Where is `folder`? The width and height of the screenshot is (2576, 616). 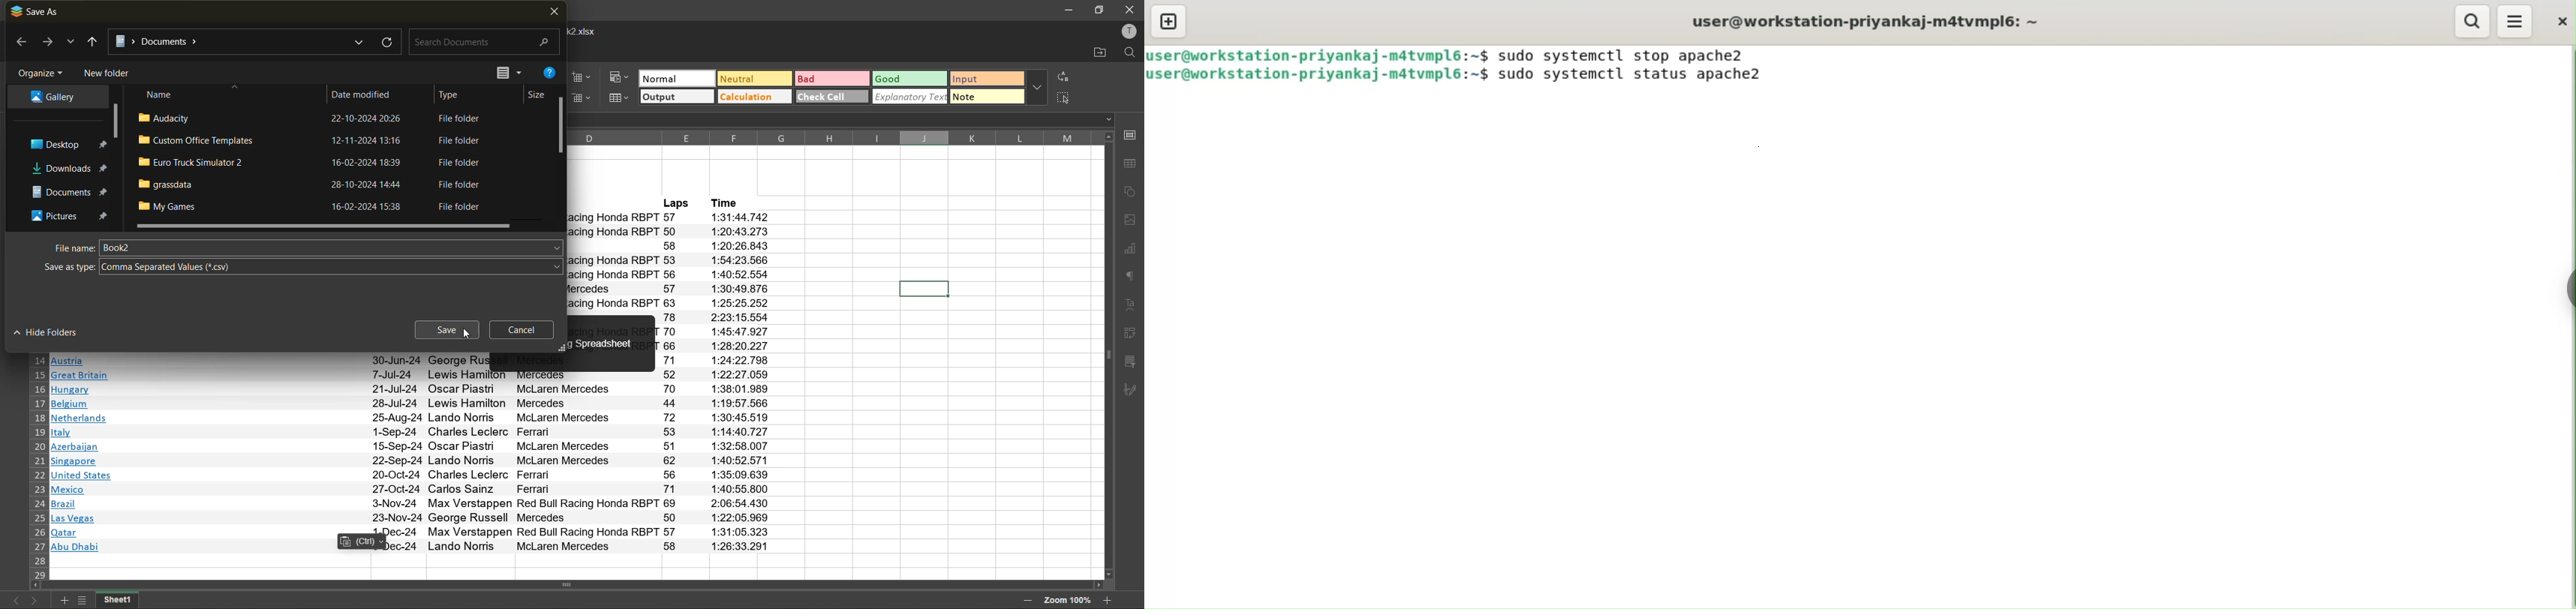
folder is located at coordinates (66, 189).